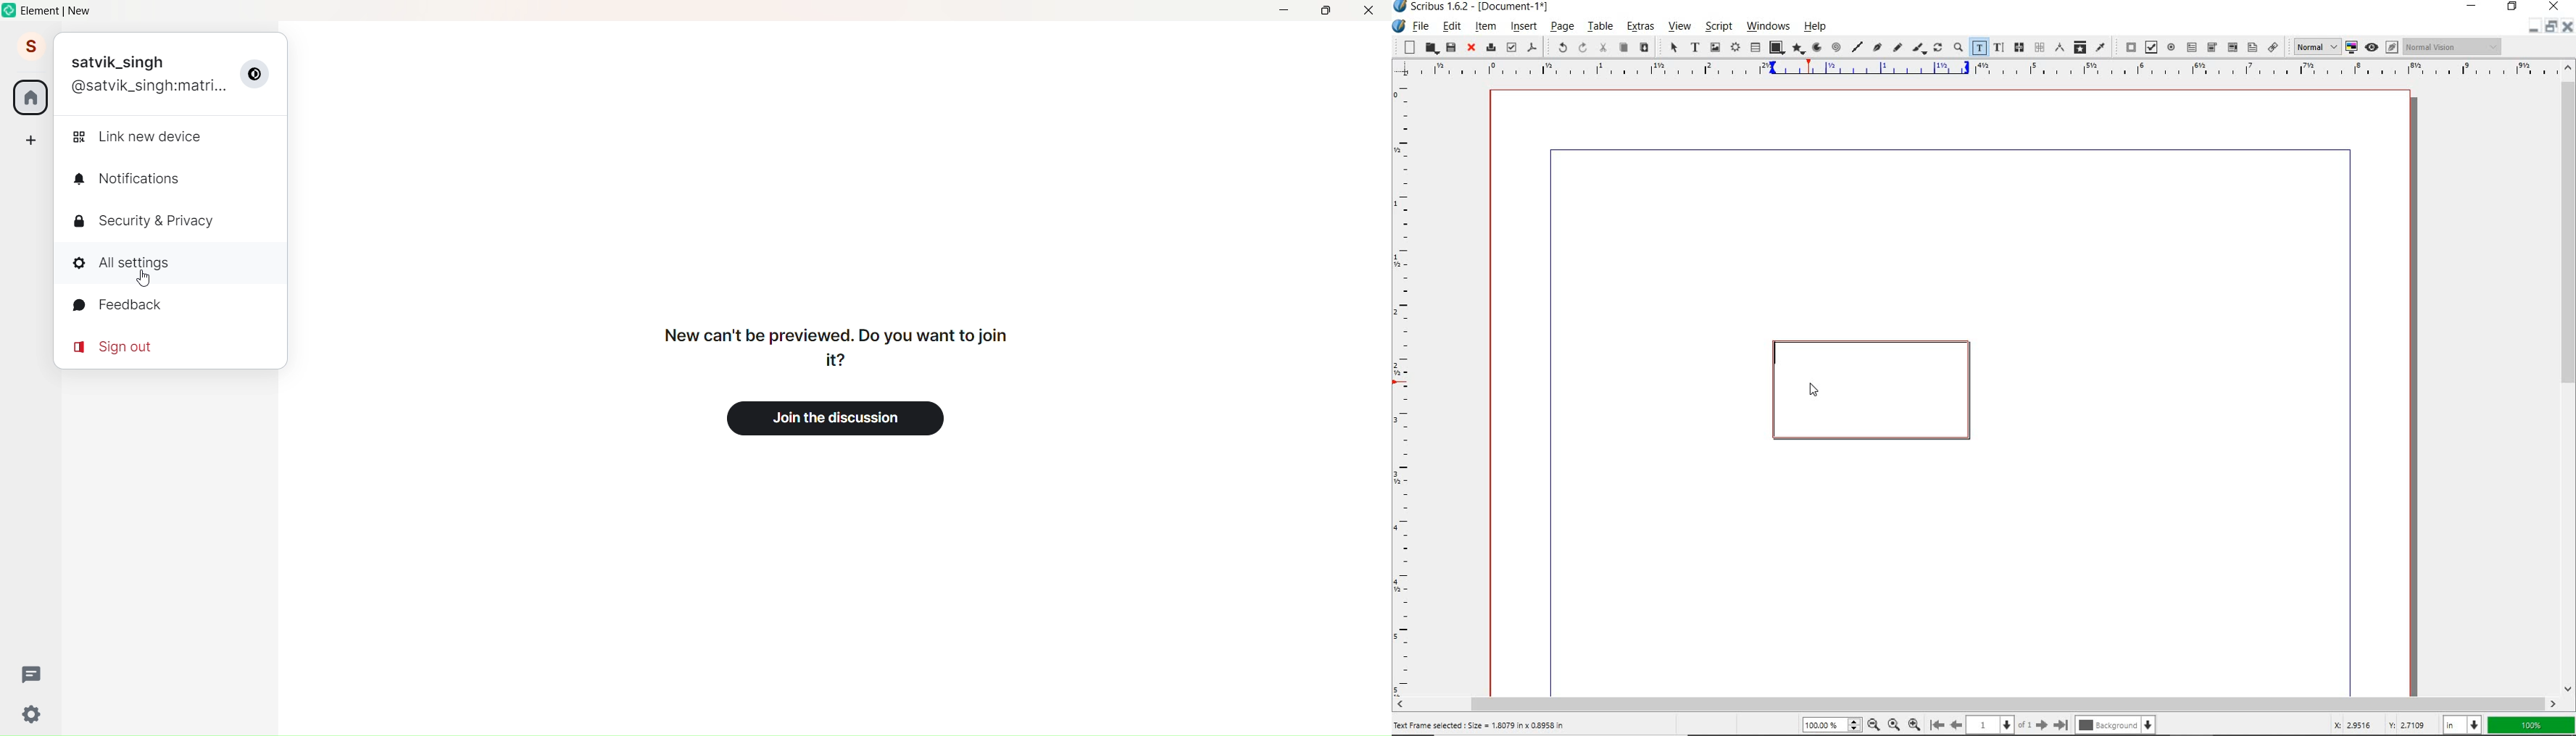 The width and height of the screenshot is (2576, 756). What do you see at coordinates (1833, 725) in the screenshot?
I see `Zoom 100.00%` at bounding box center [1833, 725].